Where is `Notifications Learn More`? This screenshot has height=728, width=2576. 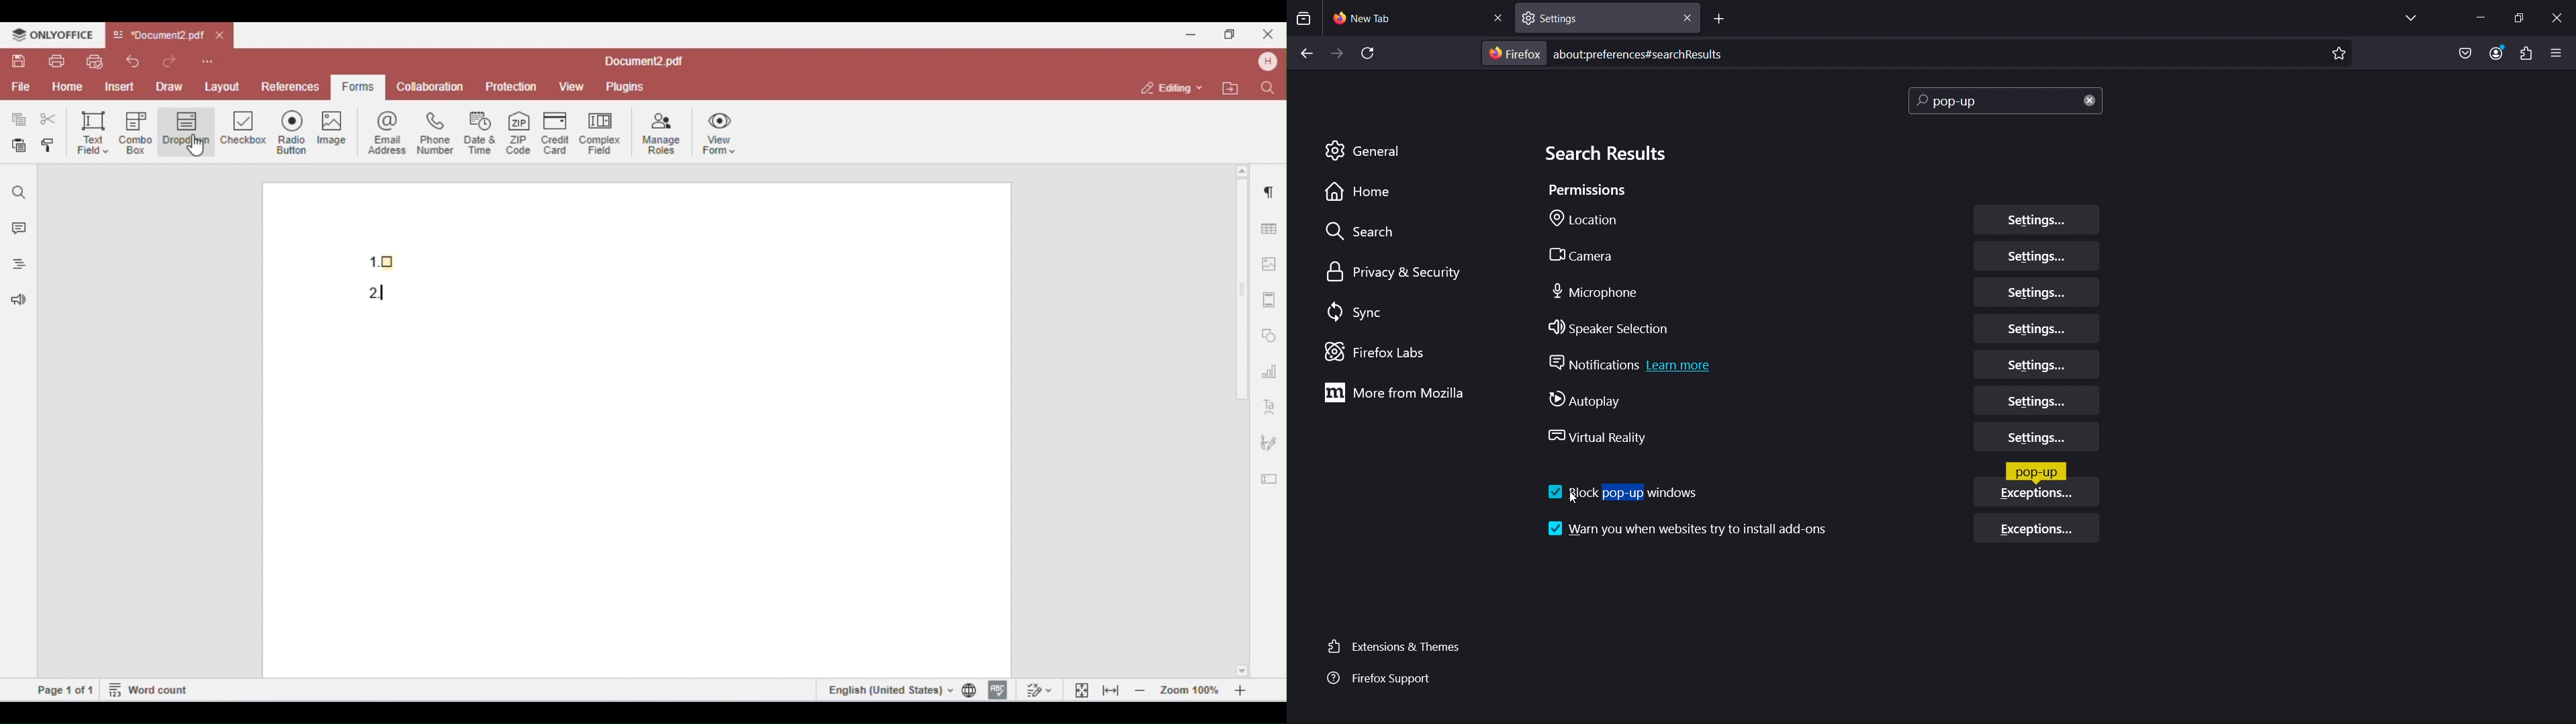
Notifications Learn More is located at coordinates (1632, 366).